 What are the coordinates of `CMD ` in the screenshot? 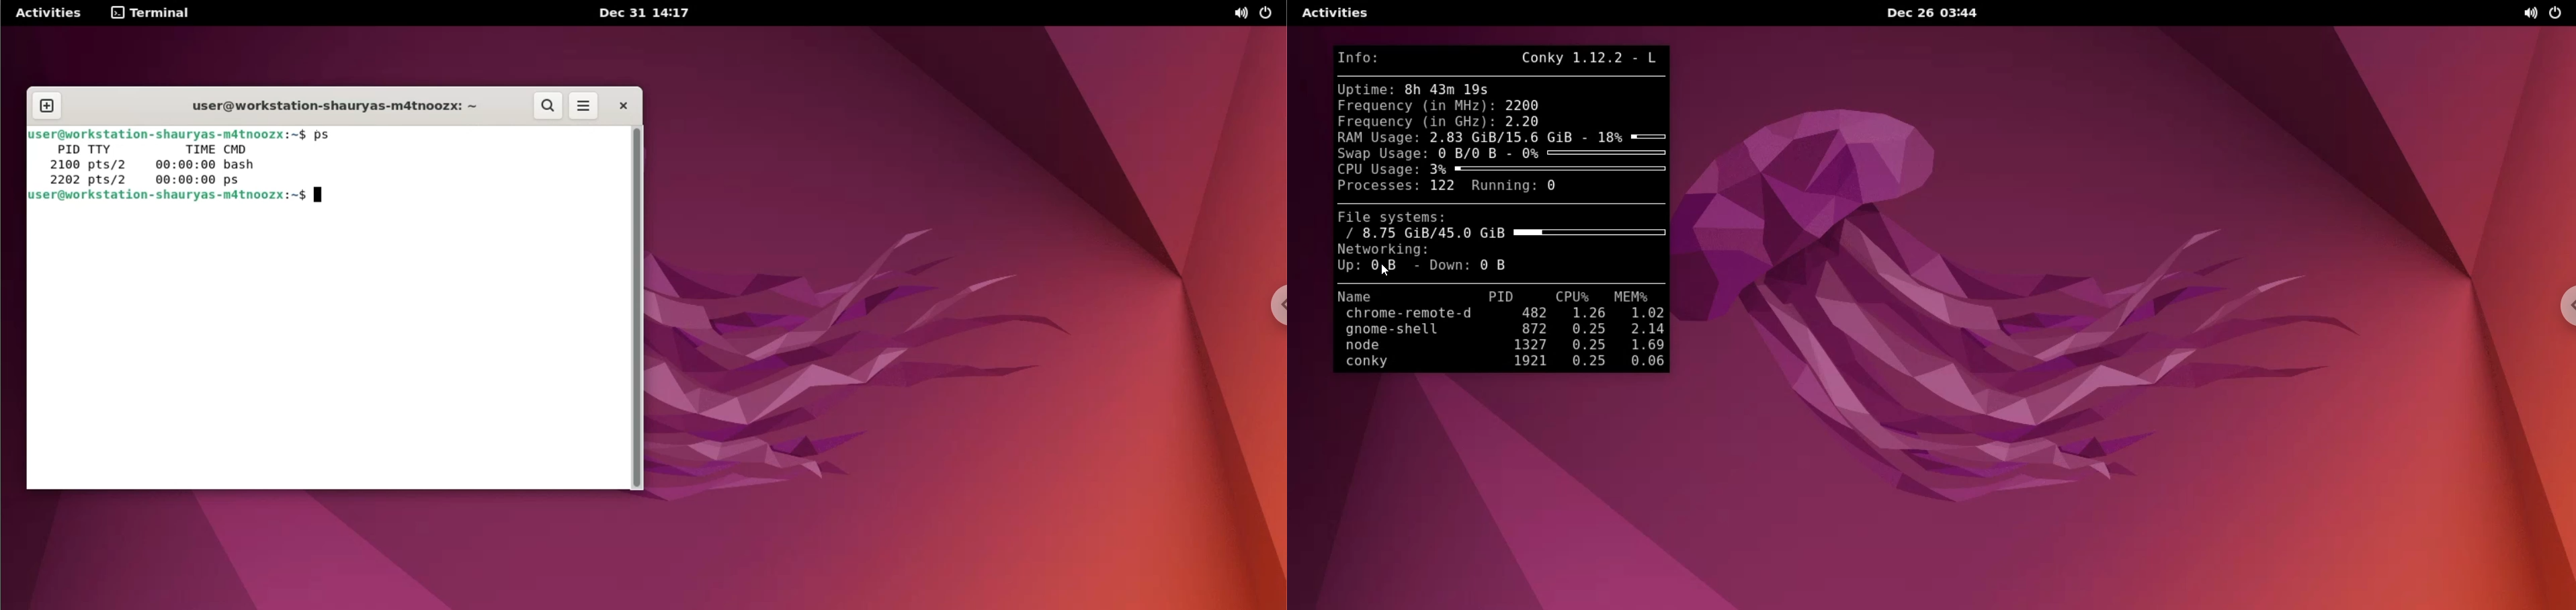 It's located at (243, 149).